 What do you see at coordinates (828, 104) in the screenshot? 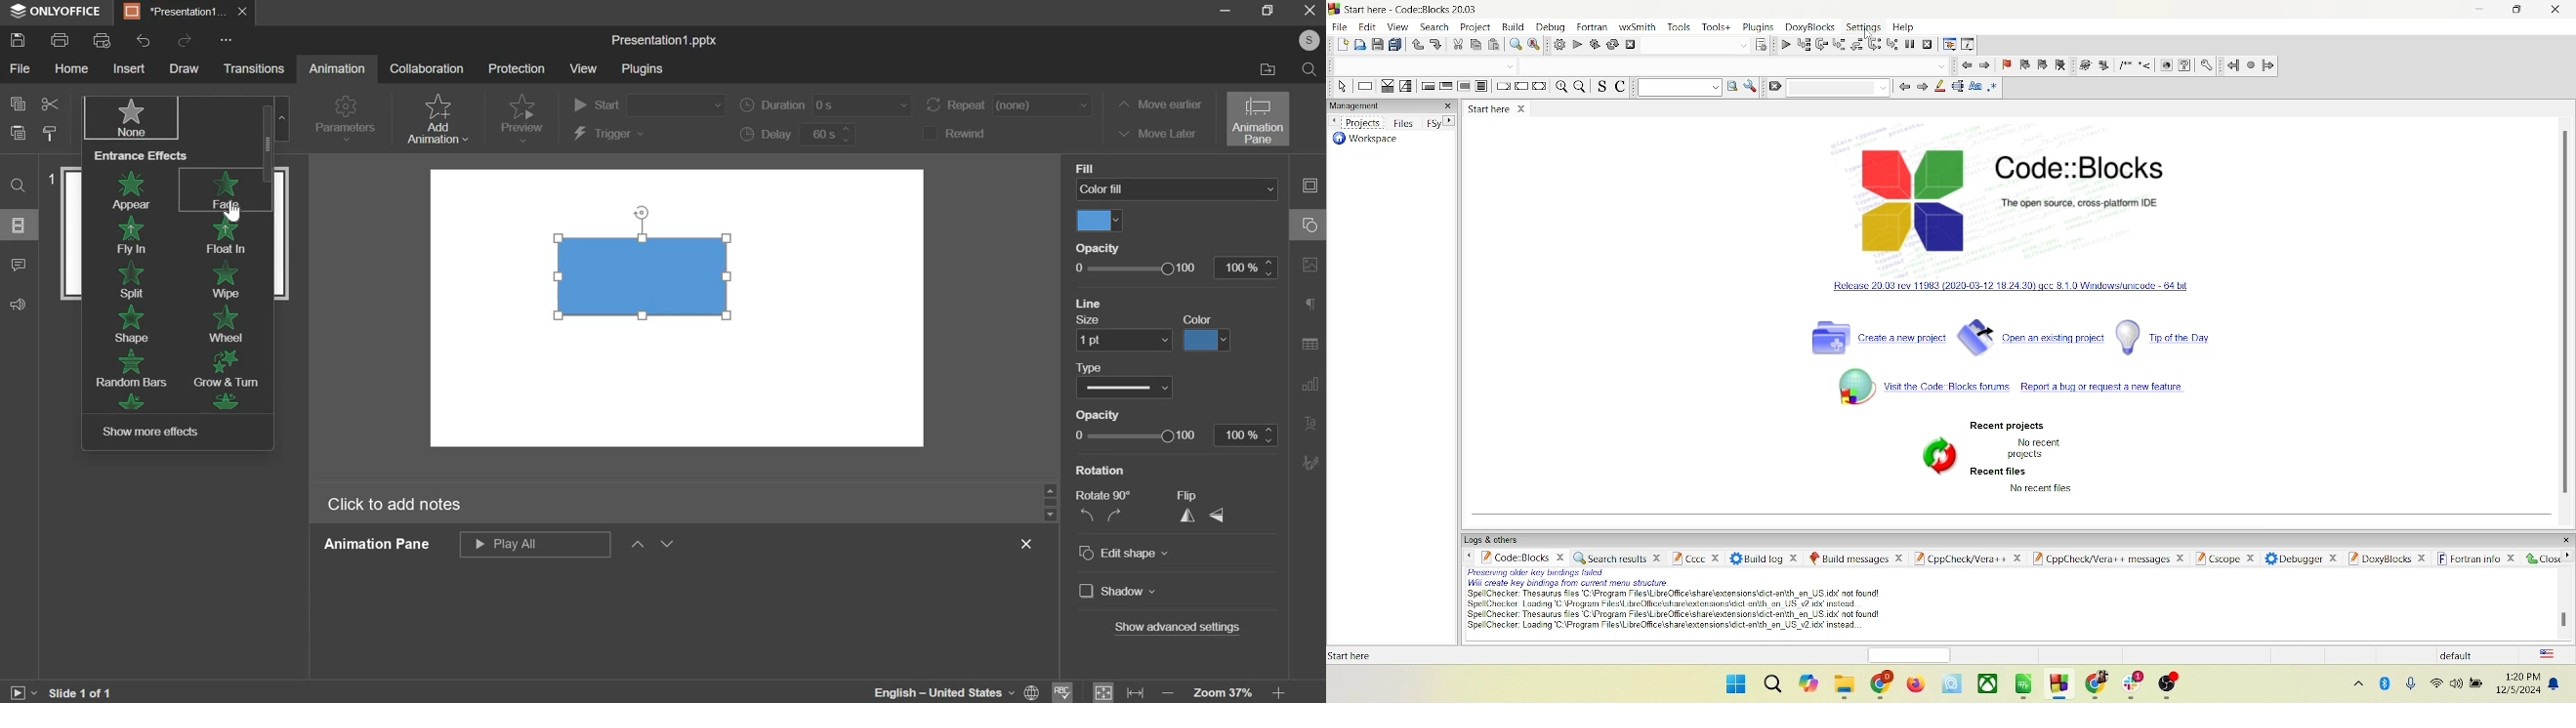
I see `duration` at bounding box center [828, 104].